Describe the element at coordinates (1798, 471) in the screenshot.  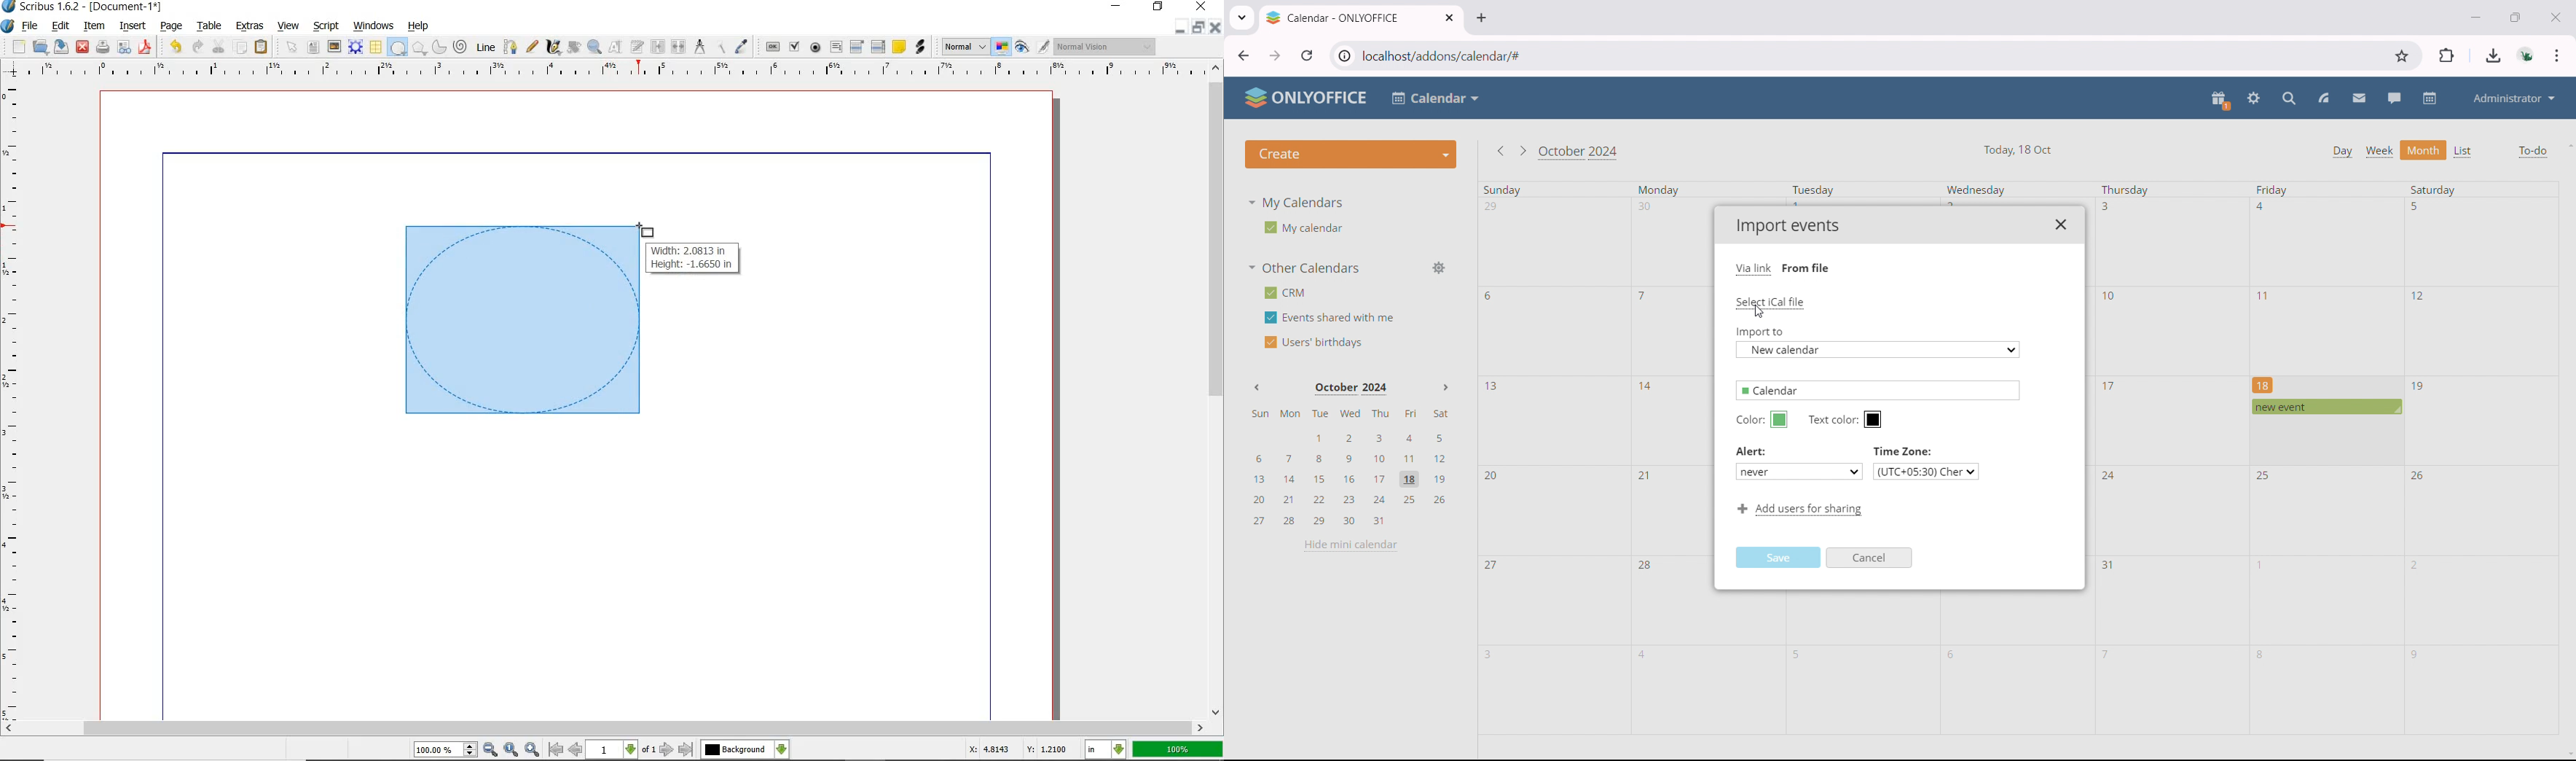
I see `never` at that location.